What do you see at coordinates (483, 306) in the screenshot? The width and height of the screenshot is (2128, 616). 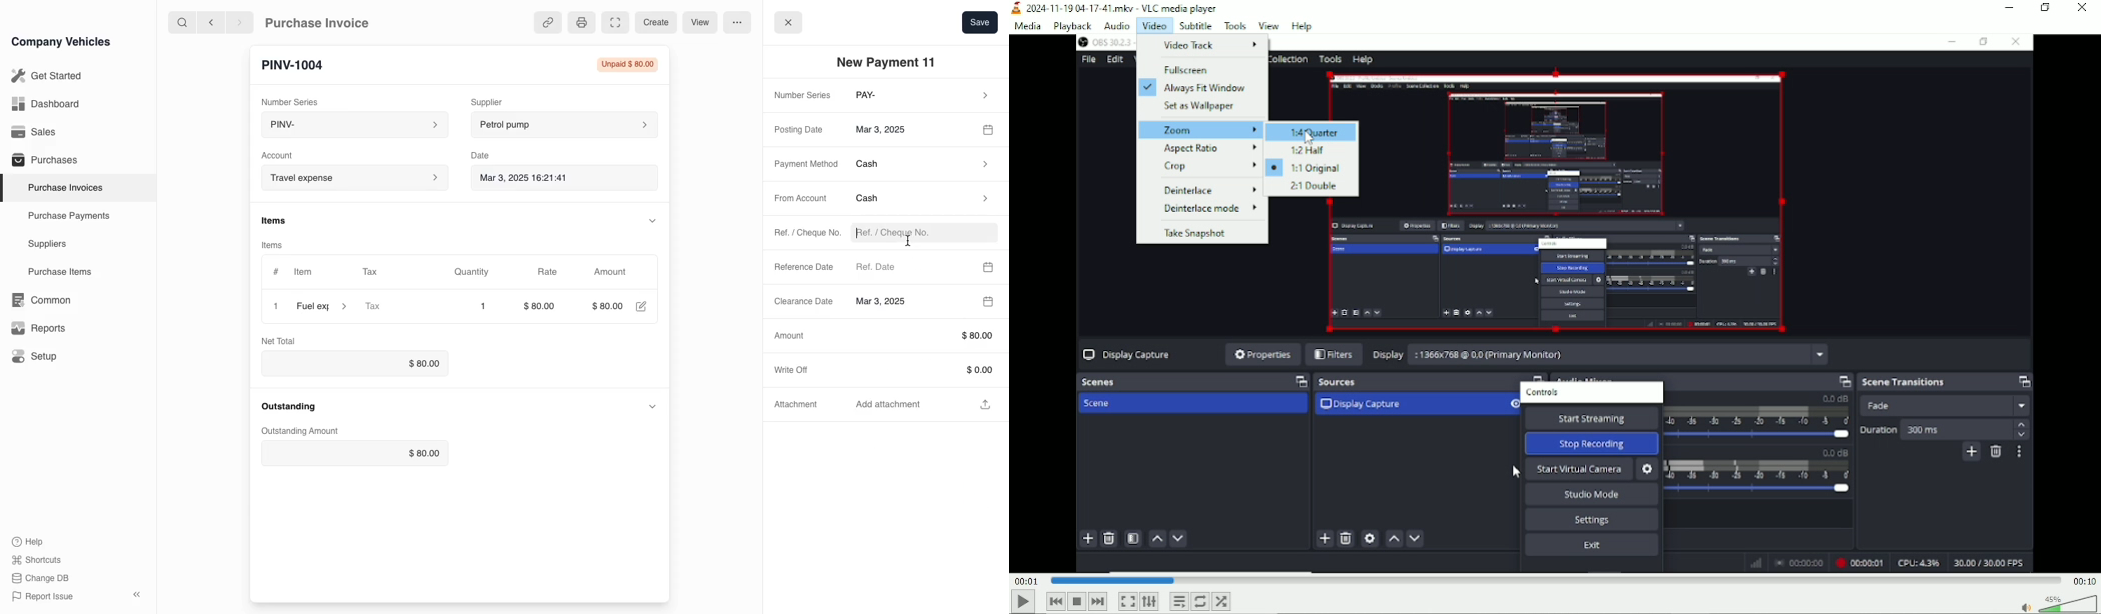 I see `1` at bounding box center [483, 306].